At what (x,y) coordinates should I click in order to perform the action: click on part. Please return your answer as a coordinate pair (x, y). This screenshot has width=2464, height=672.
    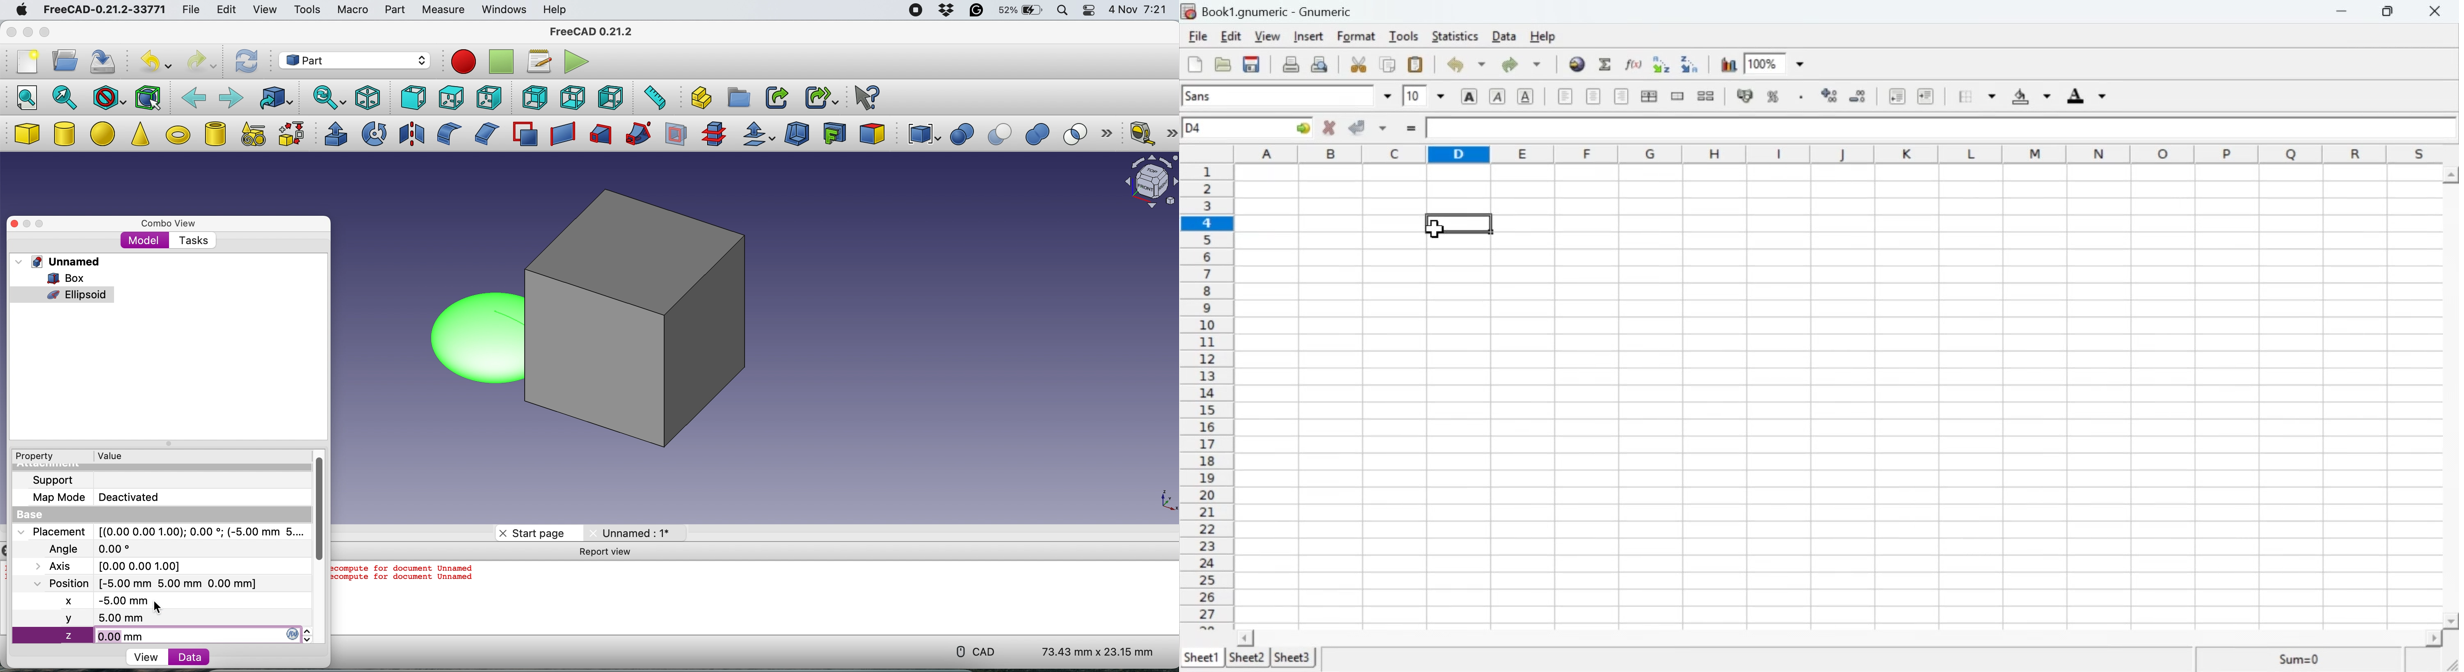
    Looking at the image, I should click on (394, 11).